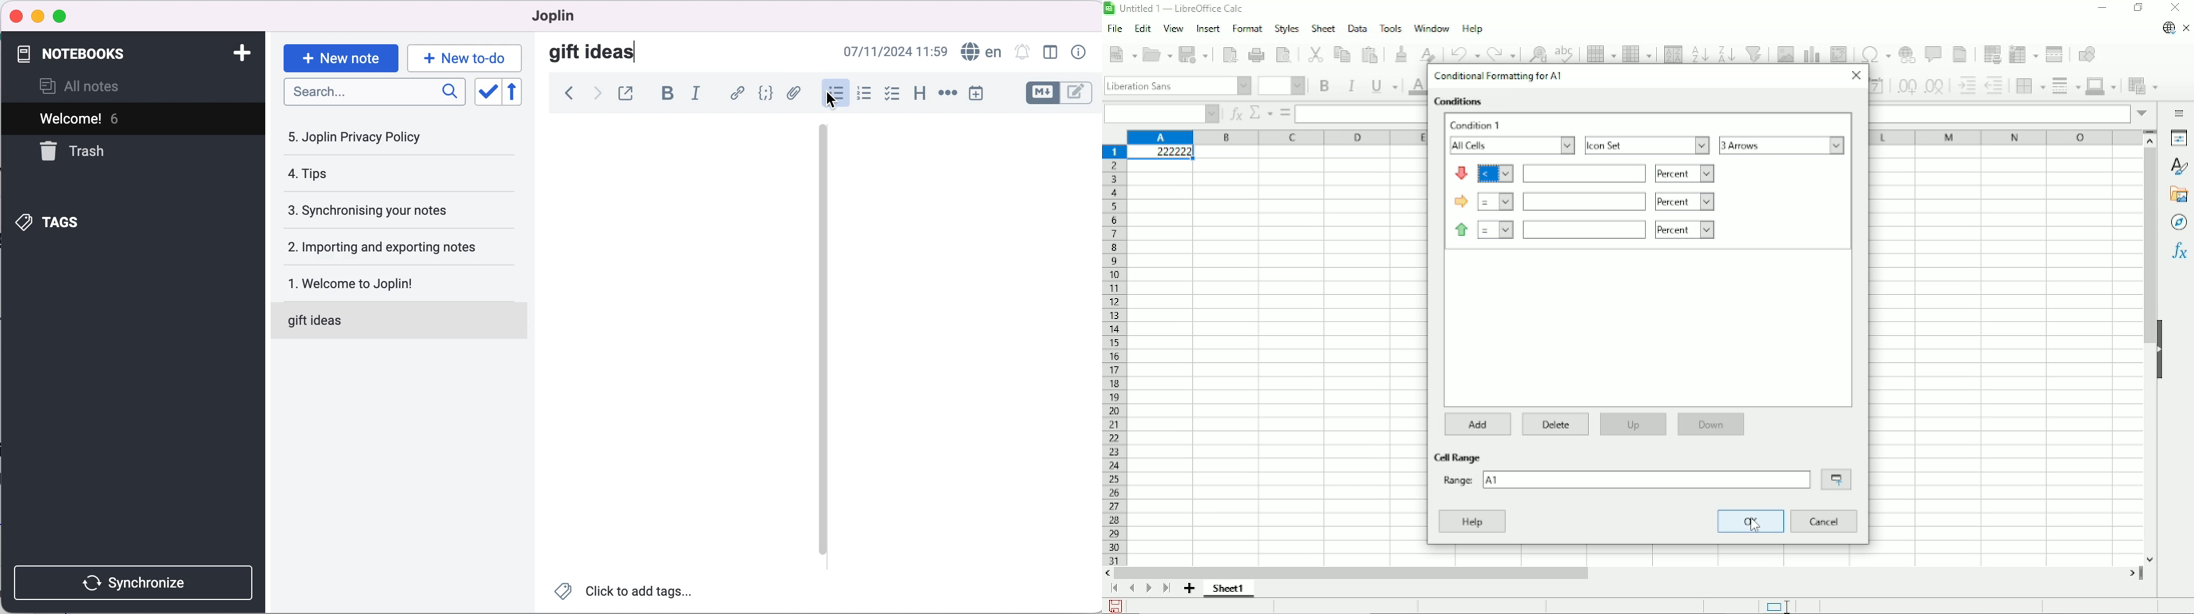 This screenshot has width=2212, height=616. Describe the element at coordinates (737, 93) in the screenshot. I see `hyperlink` at that location.